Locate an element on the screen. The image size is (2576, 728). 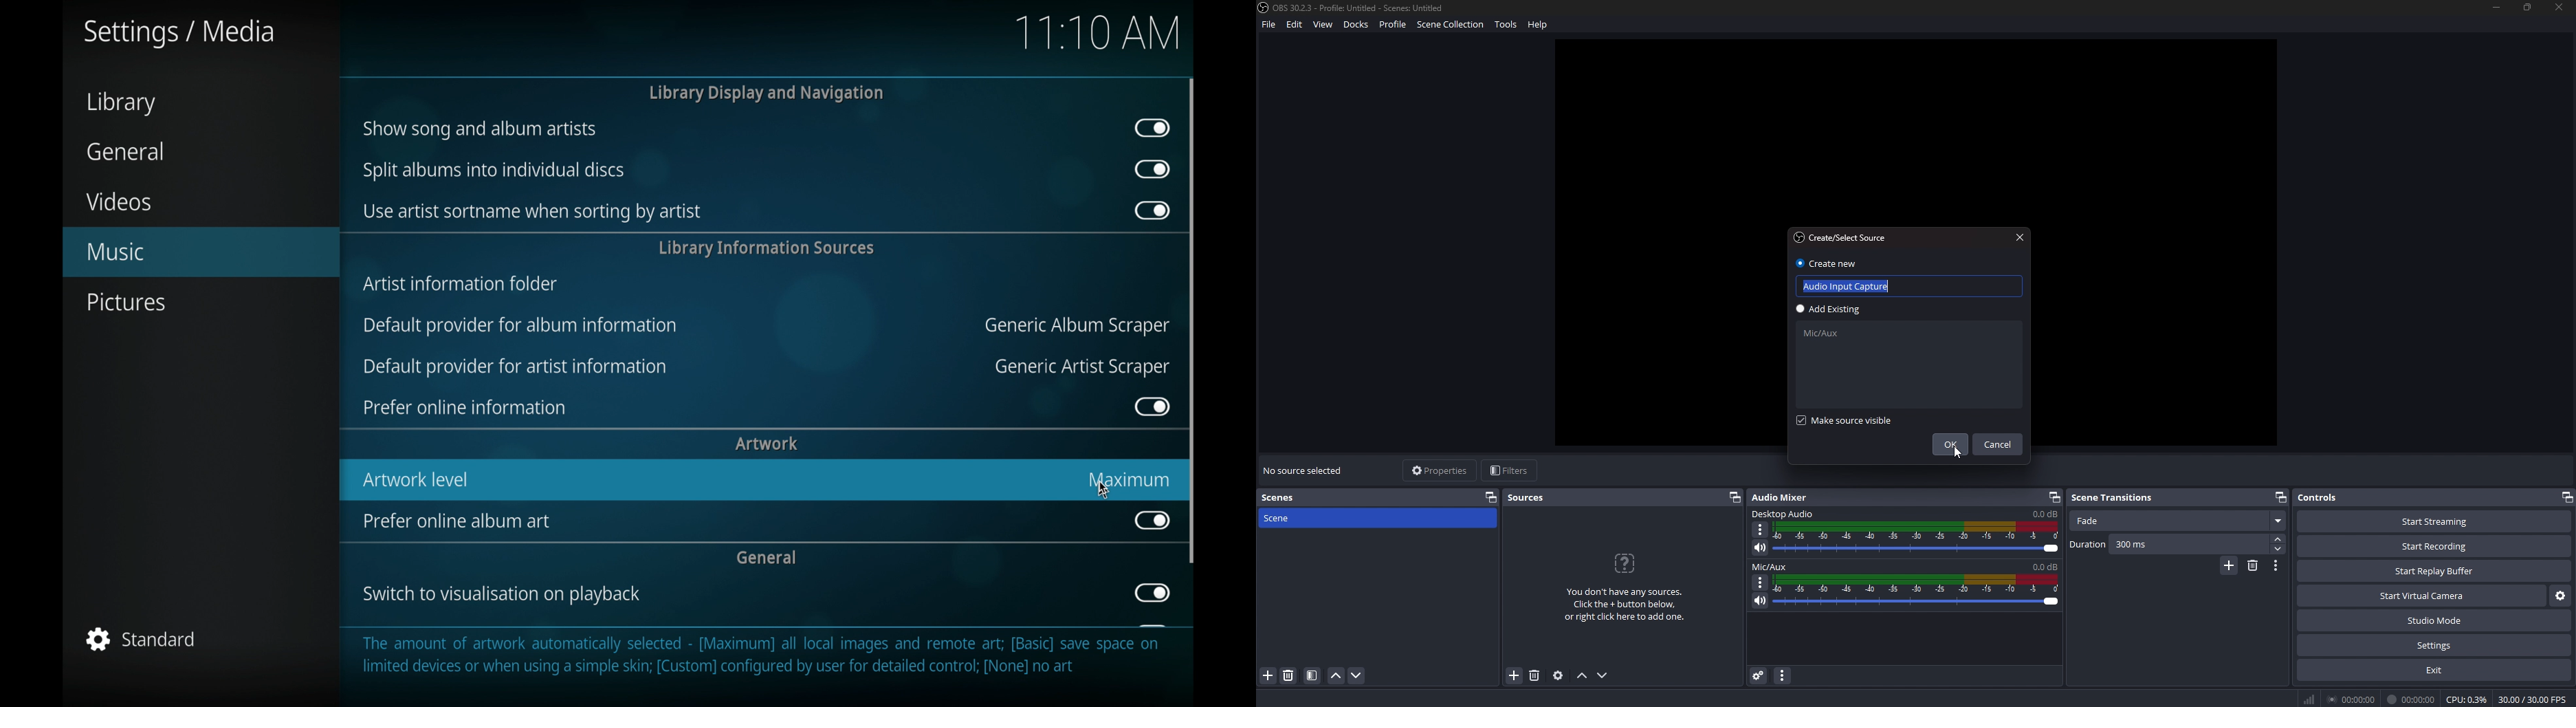
time is located at coordinates (1097, 33).